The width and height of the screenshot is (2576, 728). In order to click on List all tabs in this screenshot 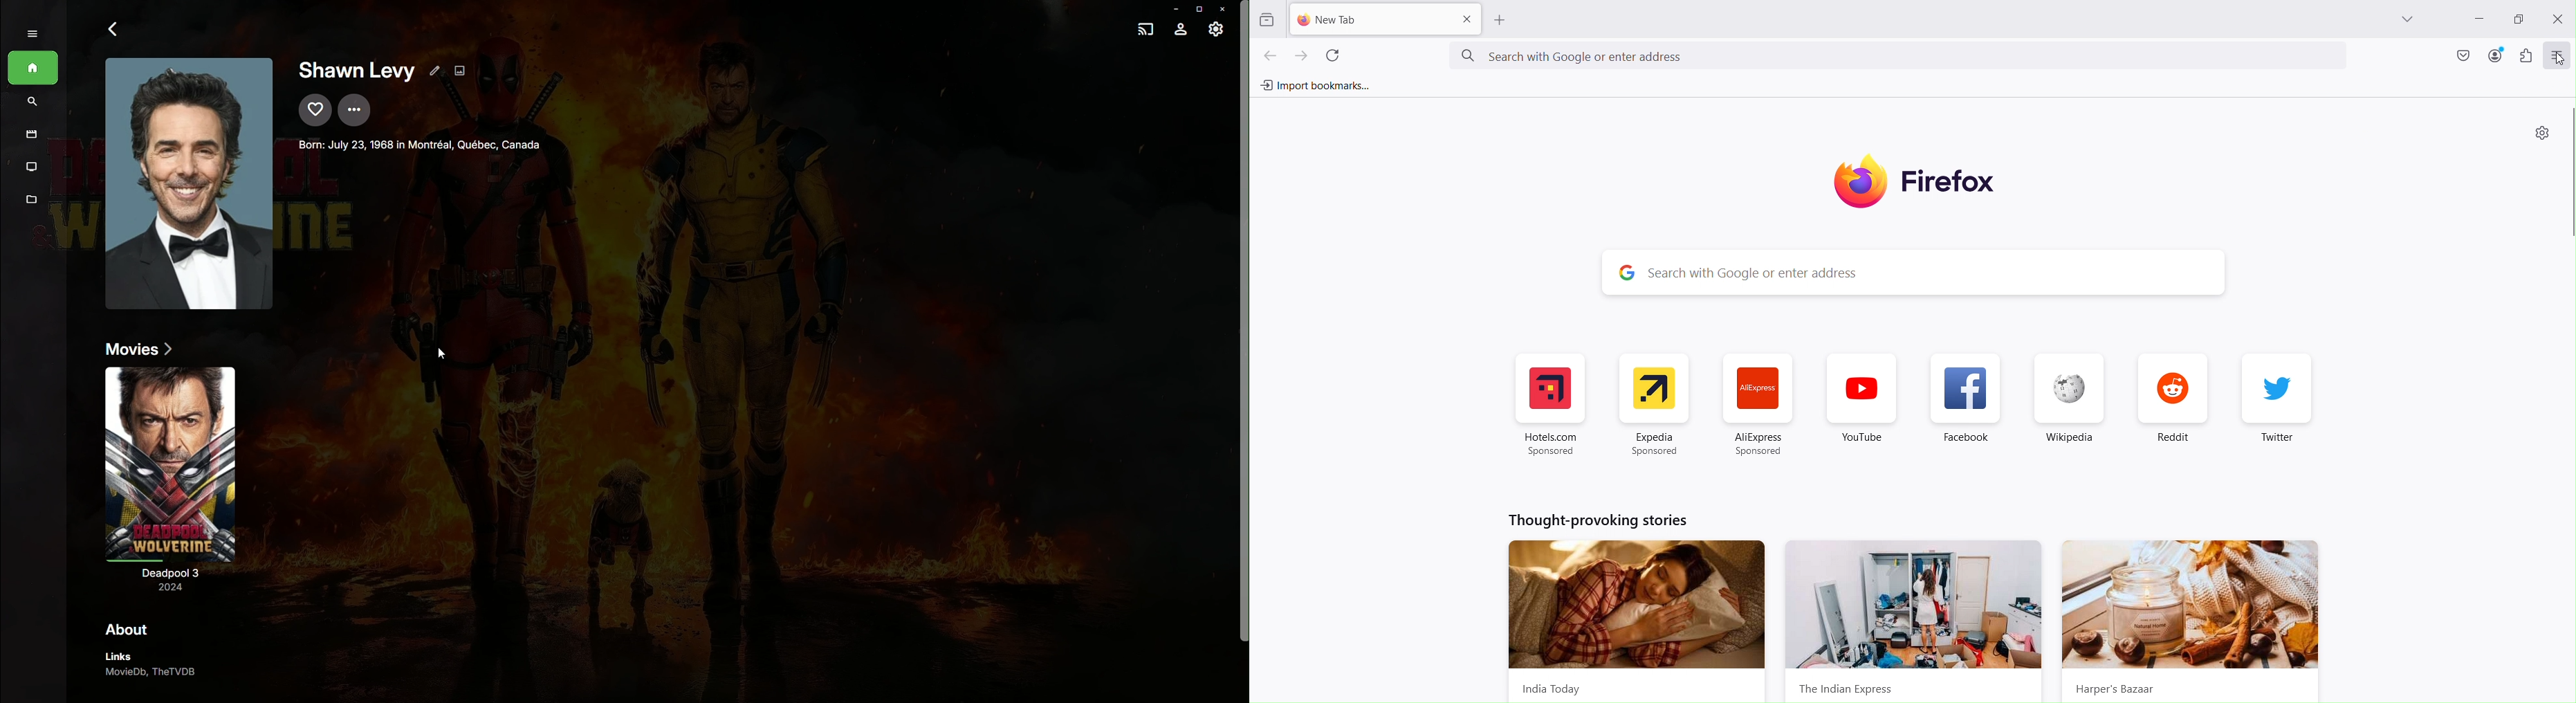, I will do `click(2409, 19)`.